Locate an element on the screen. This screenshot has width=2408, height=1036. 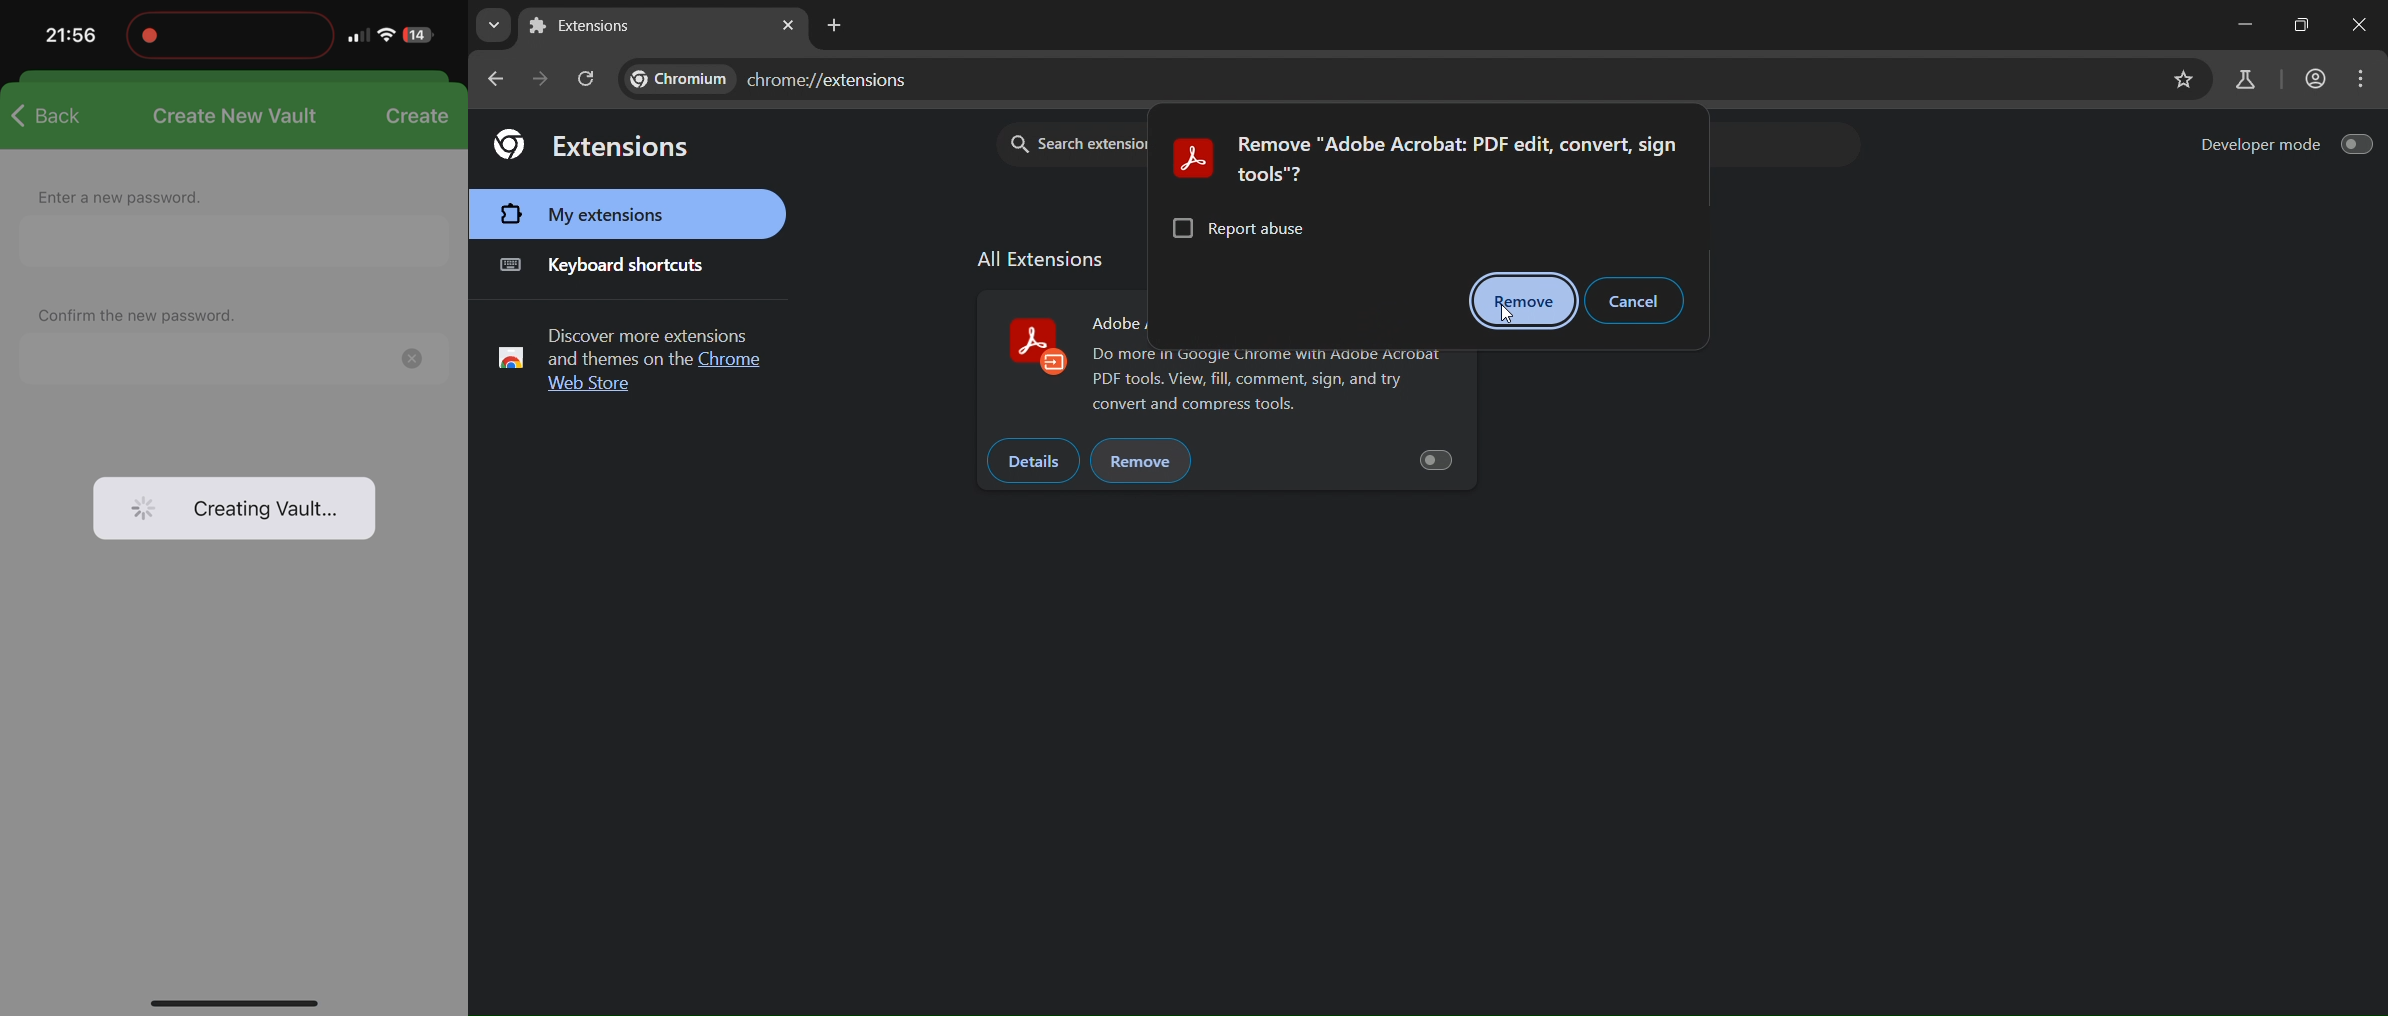
reload page is located at coordinates (589, 80).